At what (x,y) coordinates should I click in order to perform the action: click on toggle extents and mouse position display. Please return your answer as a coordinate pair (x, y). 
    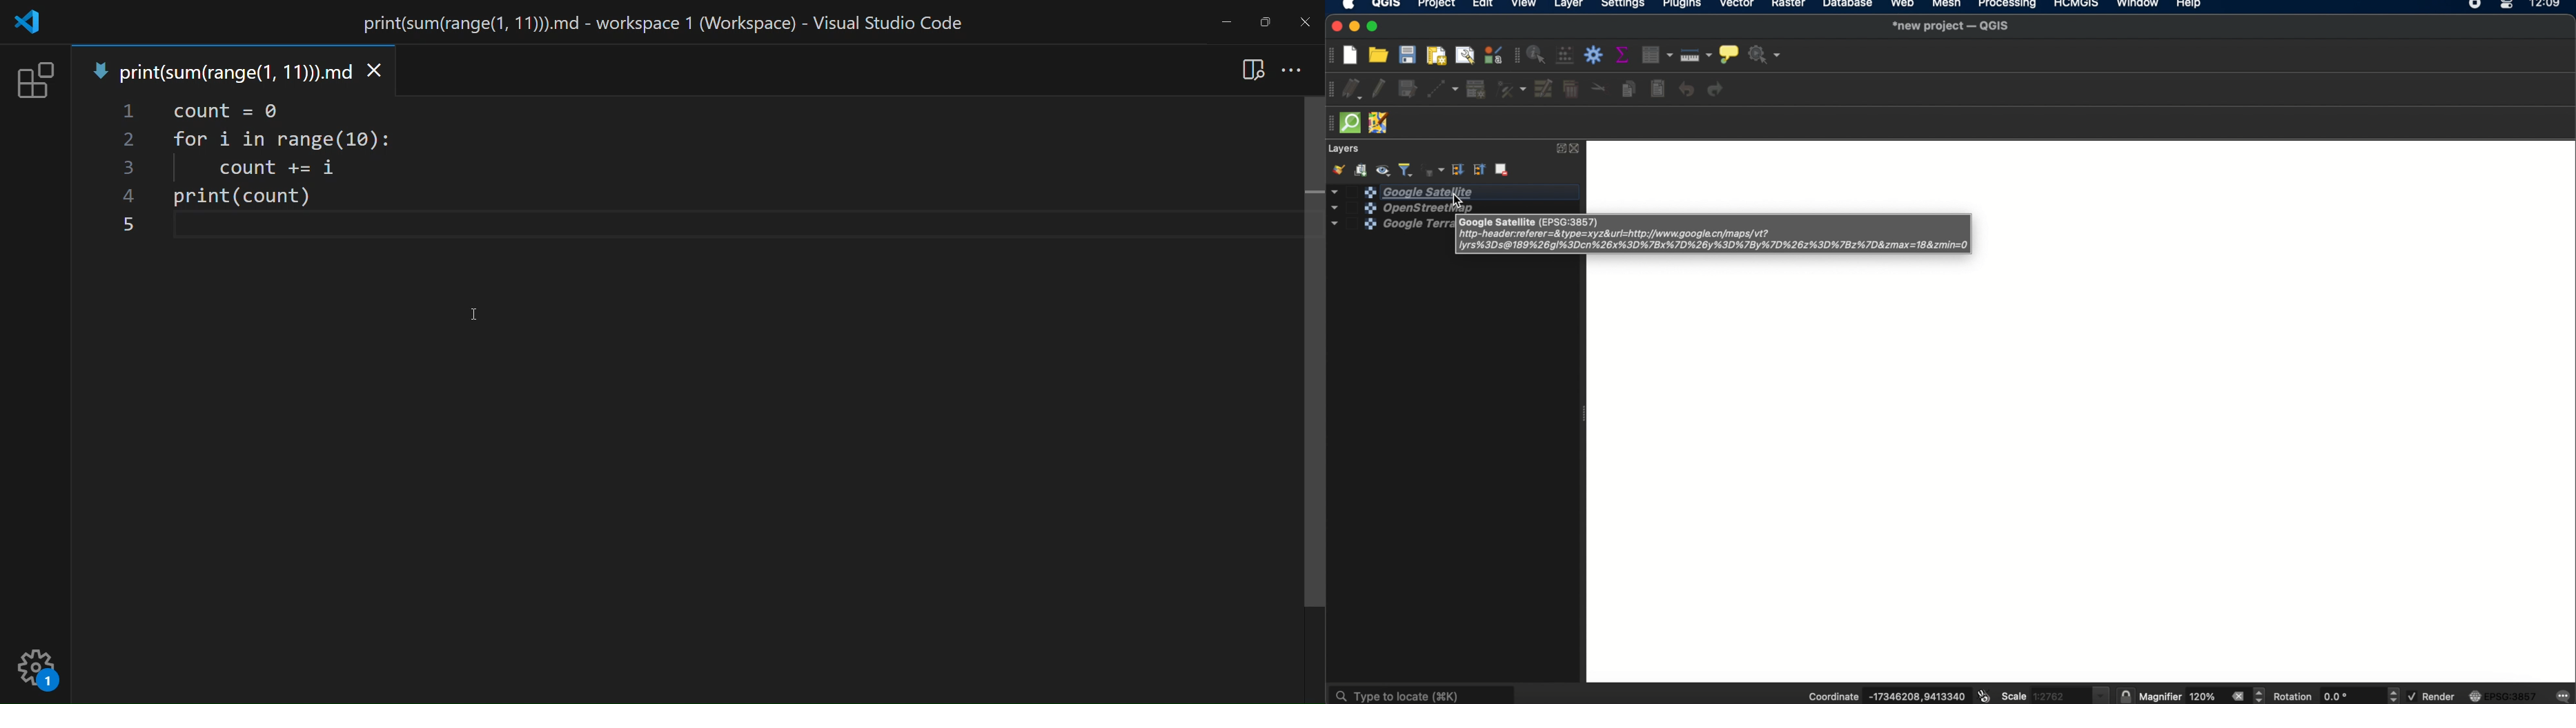
    Looking at the image, I should click on (1983, 696).